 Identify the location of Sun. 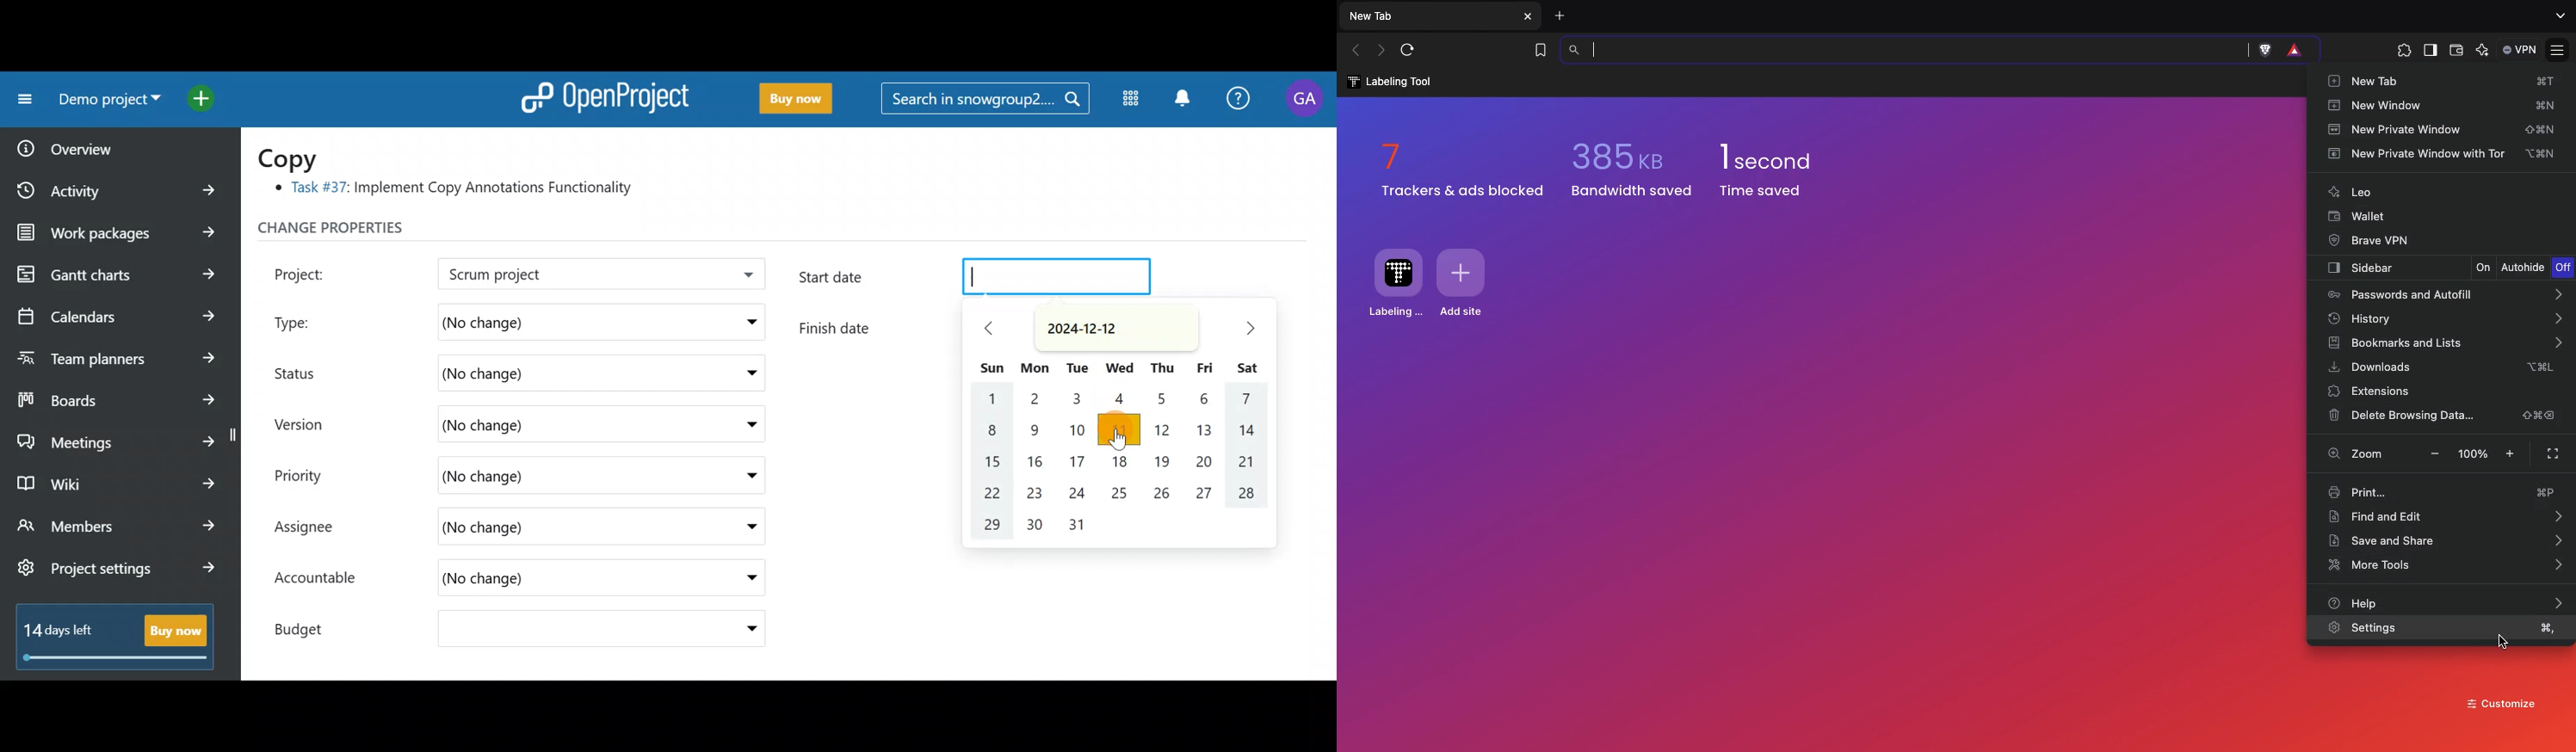
(990, 368).